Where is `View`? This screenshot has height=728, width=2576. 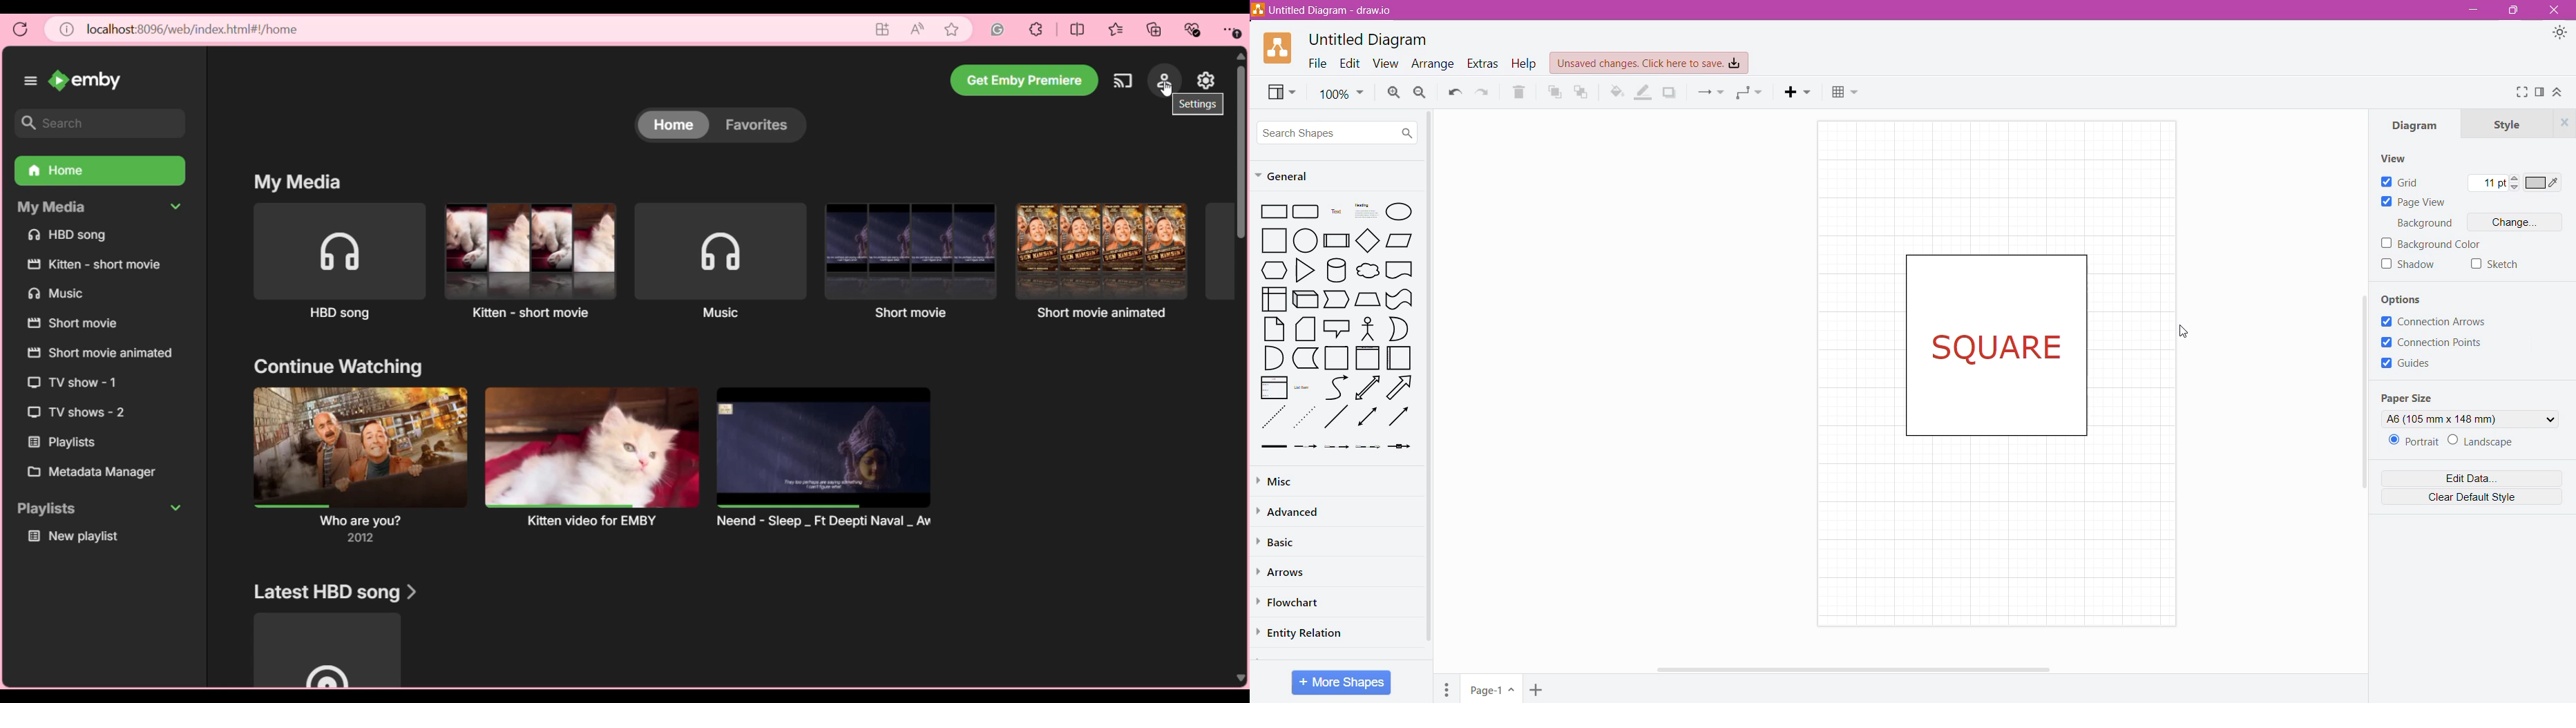
View is located at coordinates (2398, 159).